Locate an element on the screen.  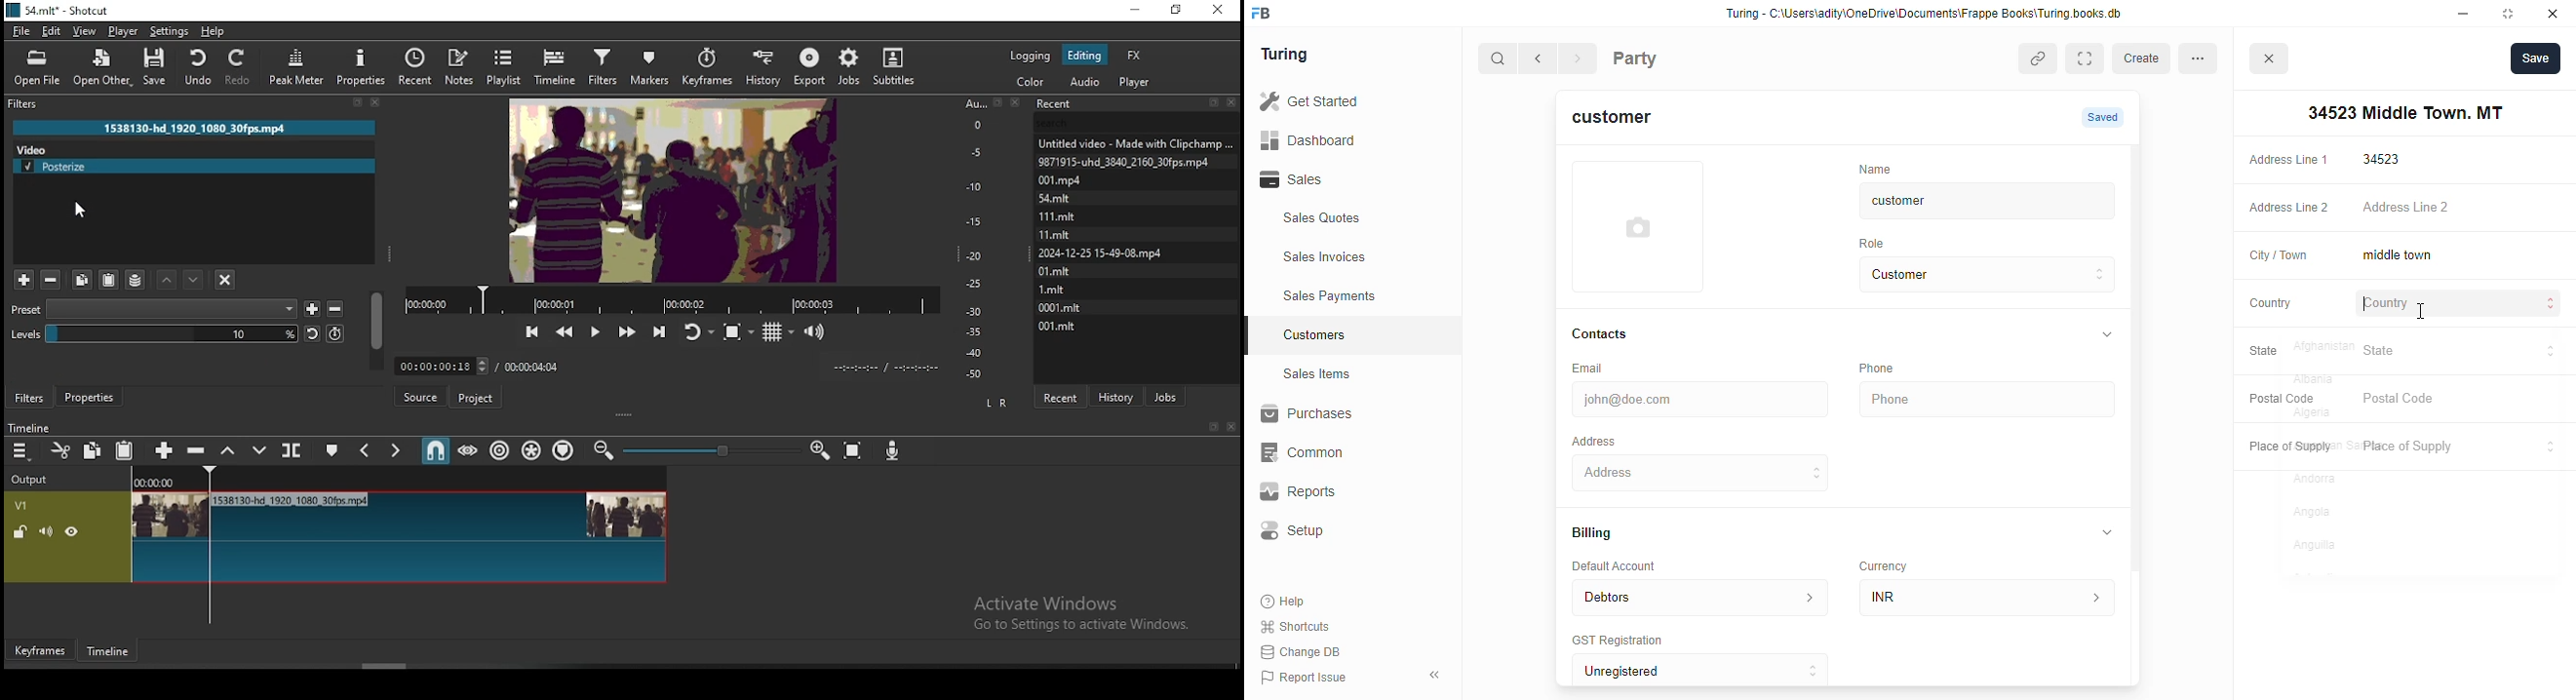
toggle grid display on the player is located at coordinates (776, 330).